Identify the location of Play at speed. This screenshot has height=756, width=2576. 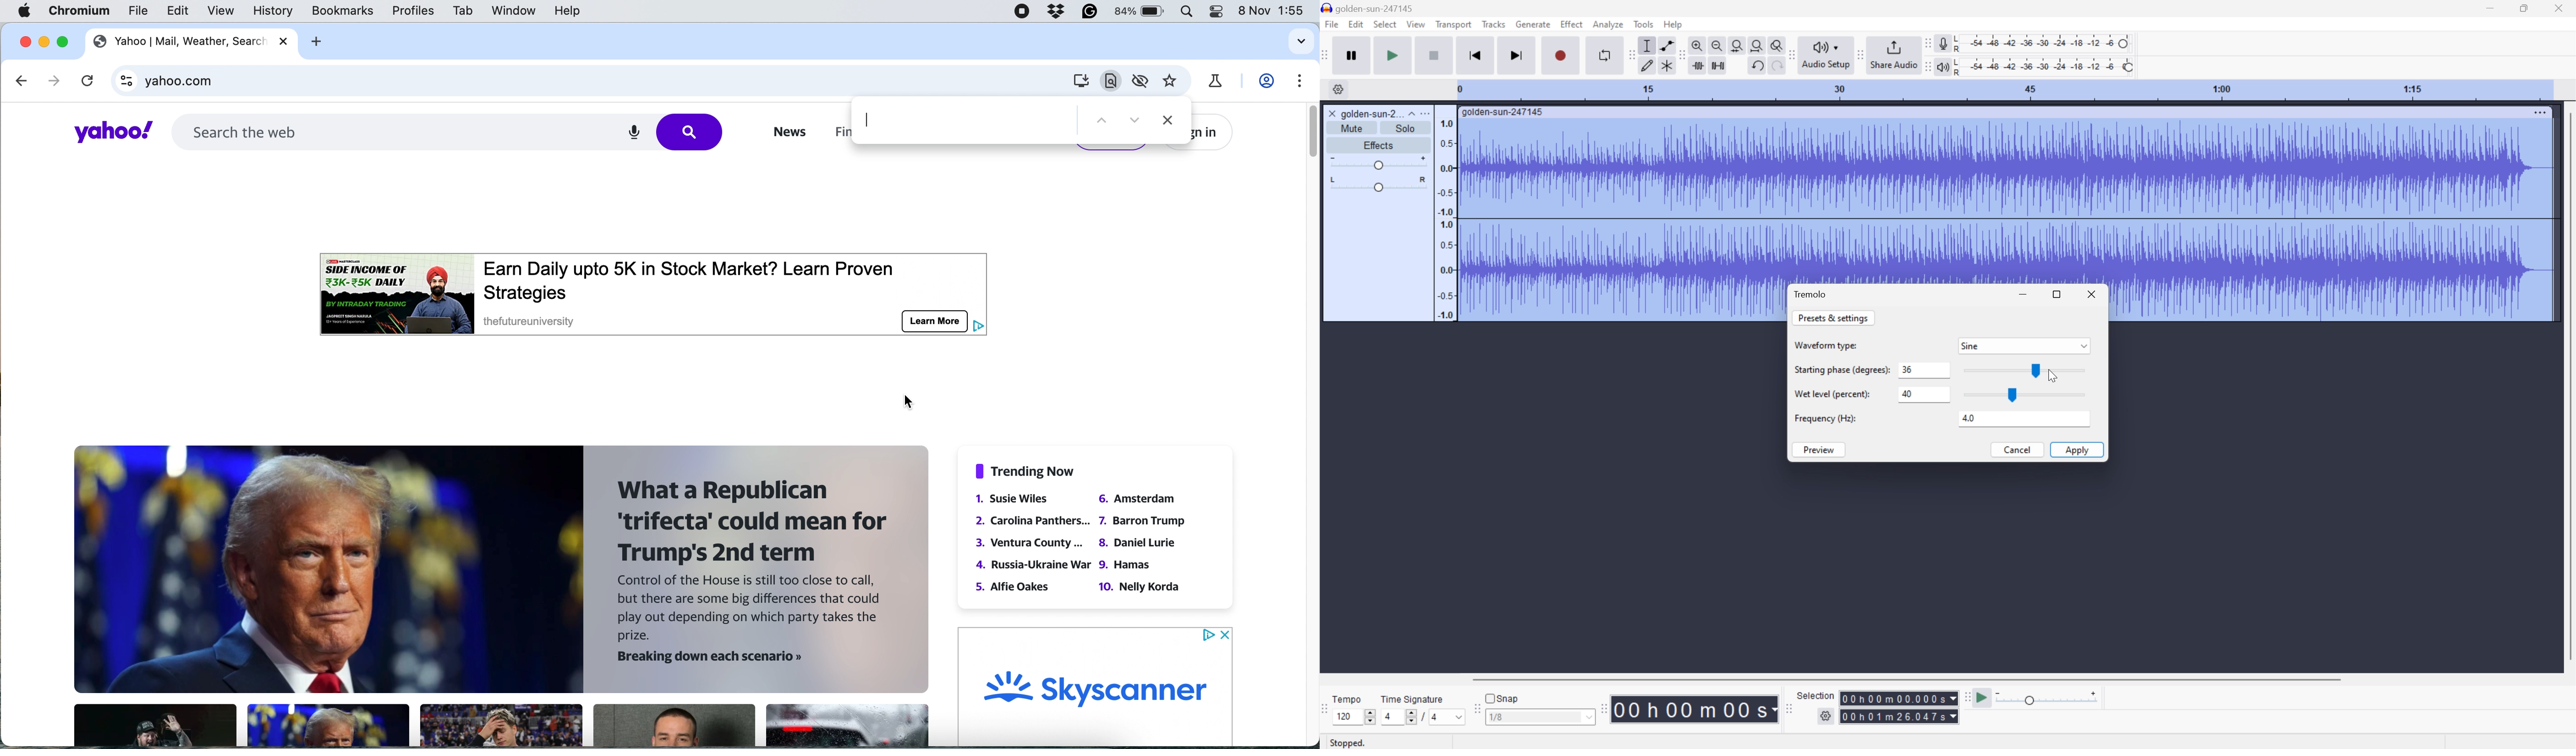
(1985, 696).